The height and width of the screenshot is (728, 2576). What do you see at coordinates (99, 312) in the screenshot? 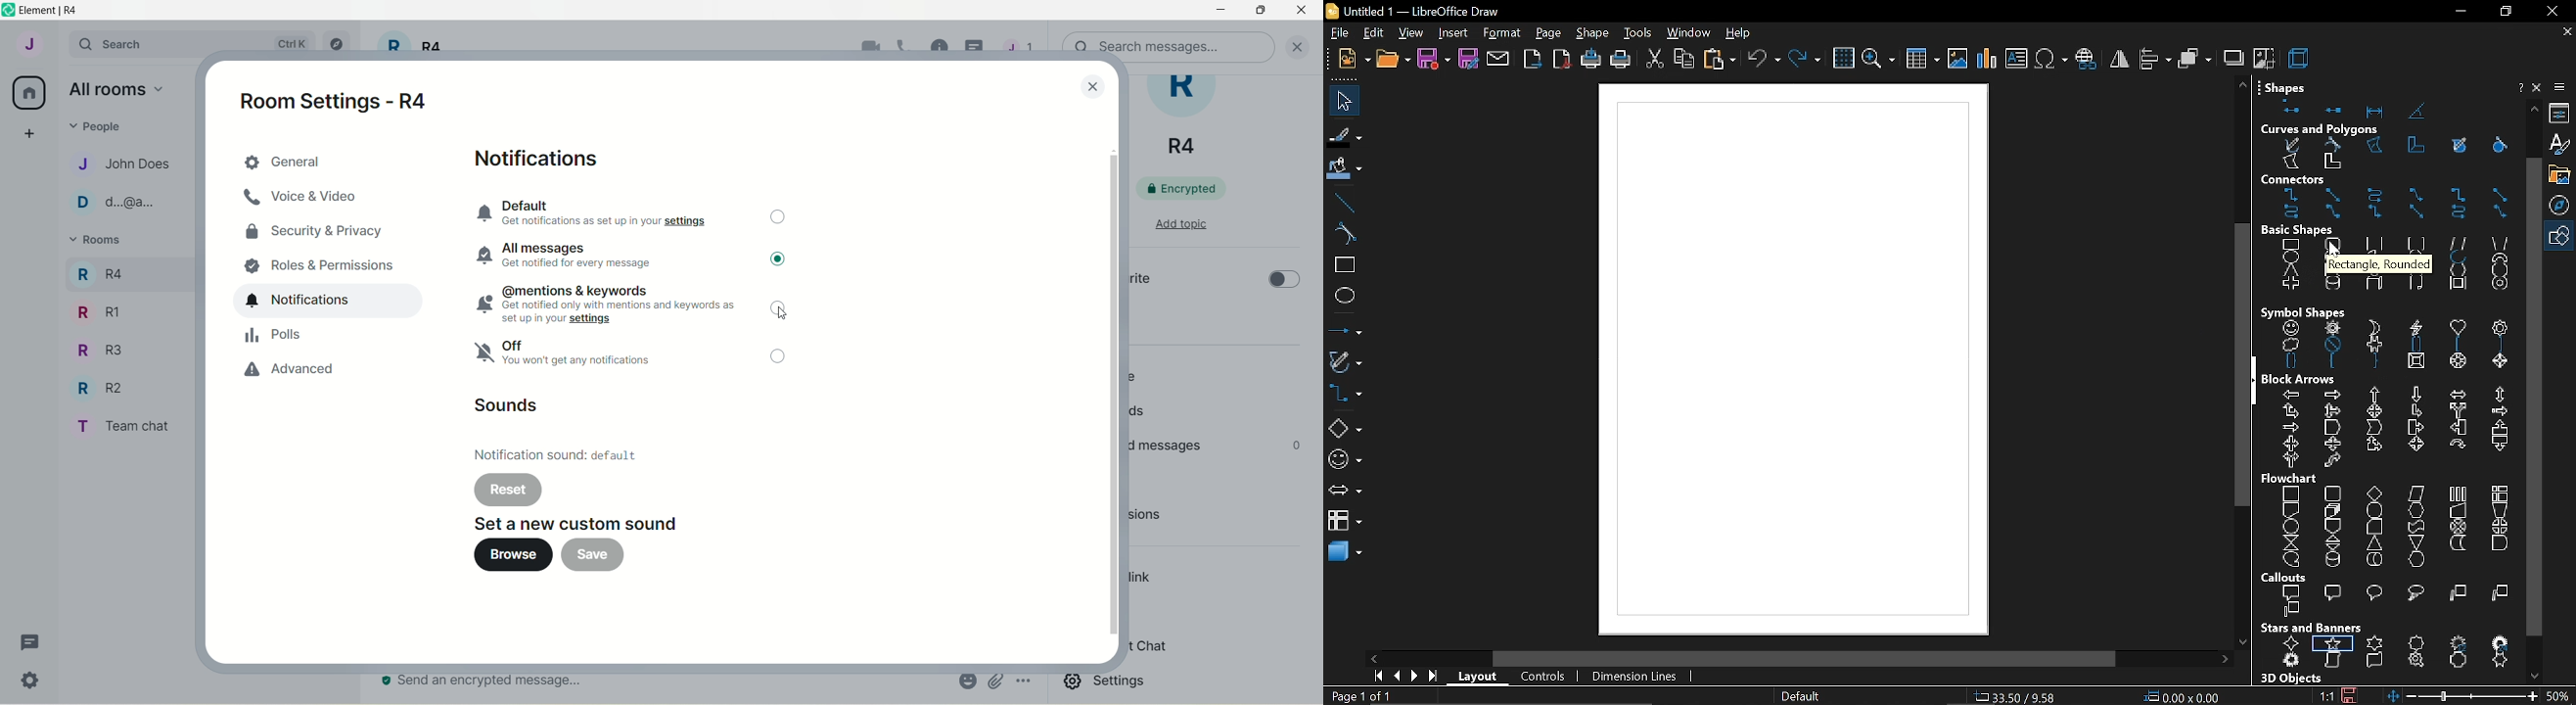
I see `R RI` at bounding box center [99, 312].